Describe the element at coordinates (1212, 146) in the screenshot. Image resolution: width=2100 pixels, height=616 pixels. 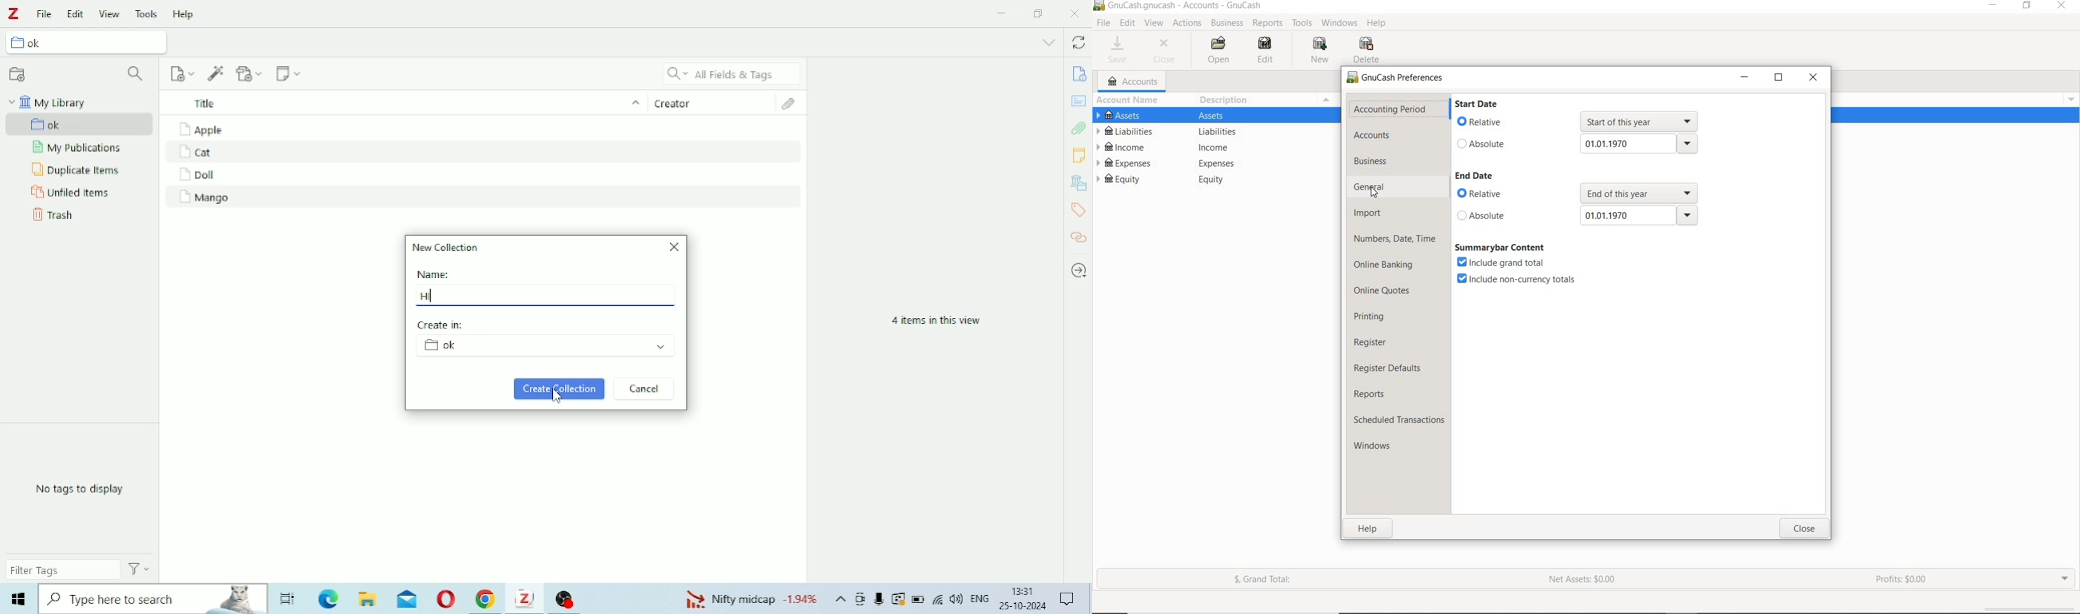
I see `INCOME` at that location.